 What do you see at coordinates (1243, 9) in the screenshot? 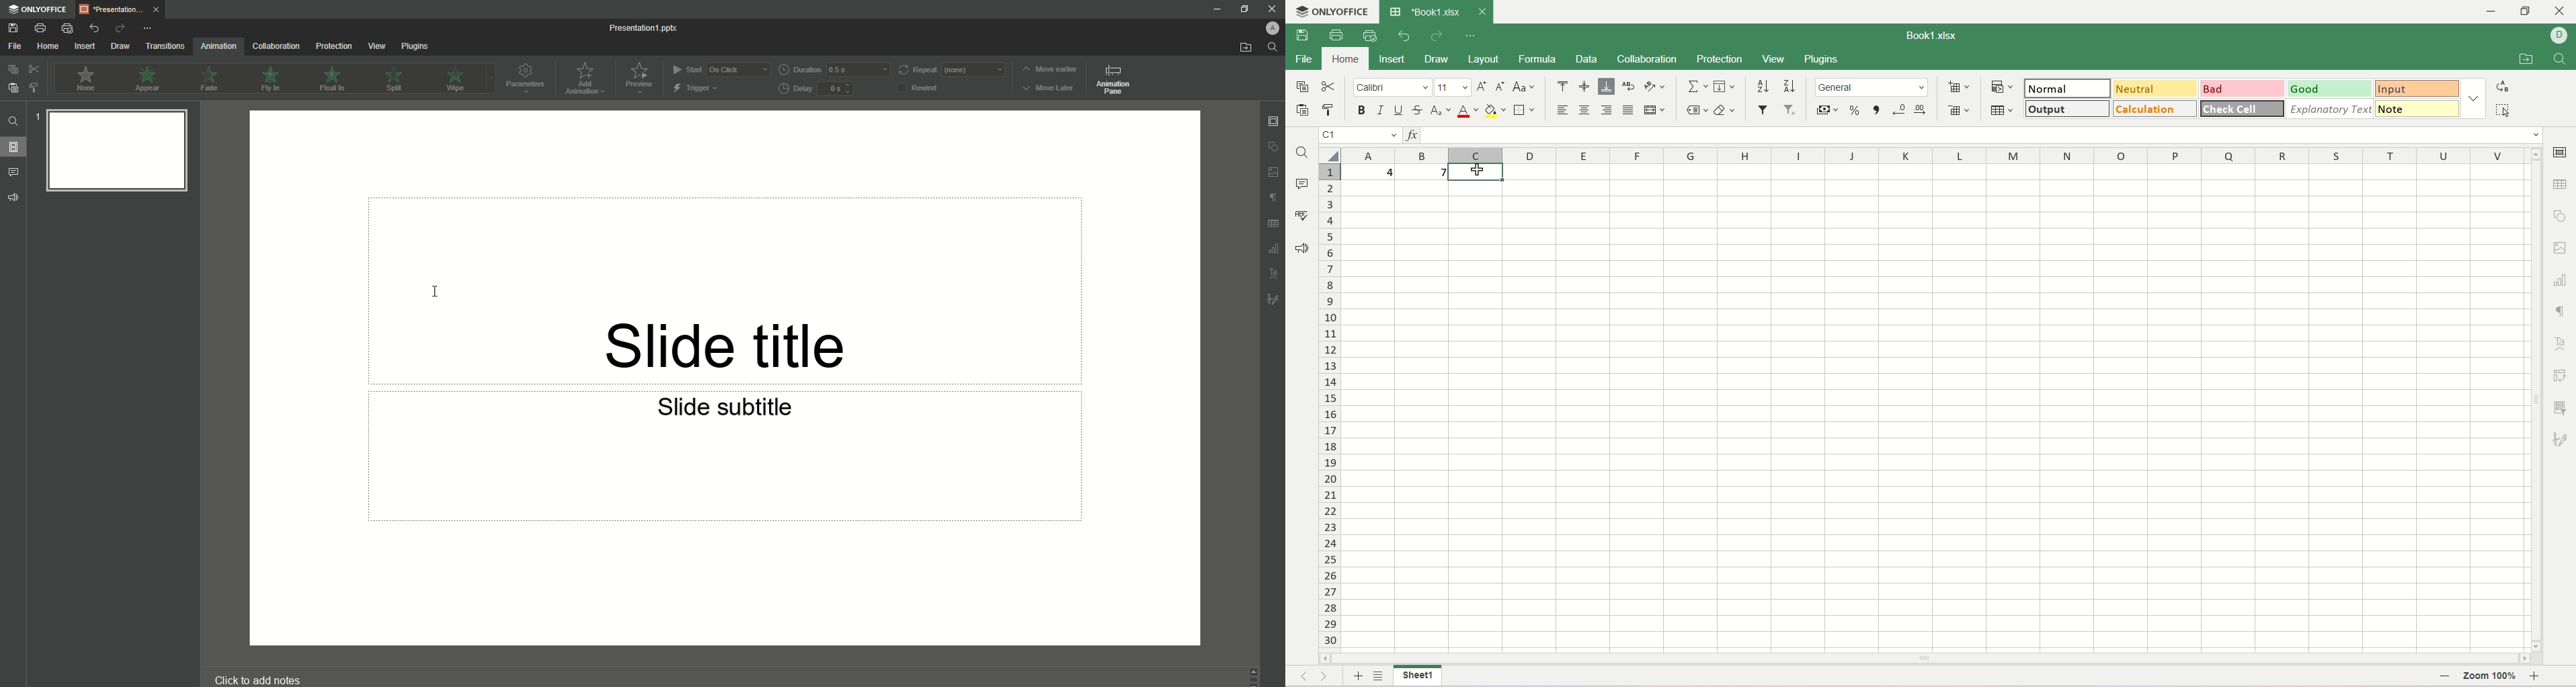
I see `Restore` at bounding box center [1243, 9].